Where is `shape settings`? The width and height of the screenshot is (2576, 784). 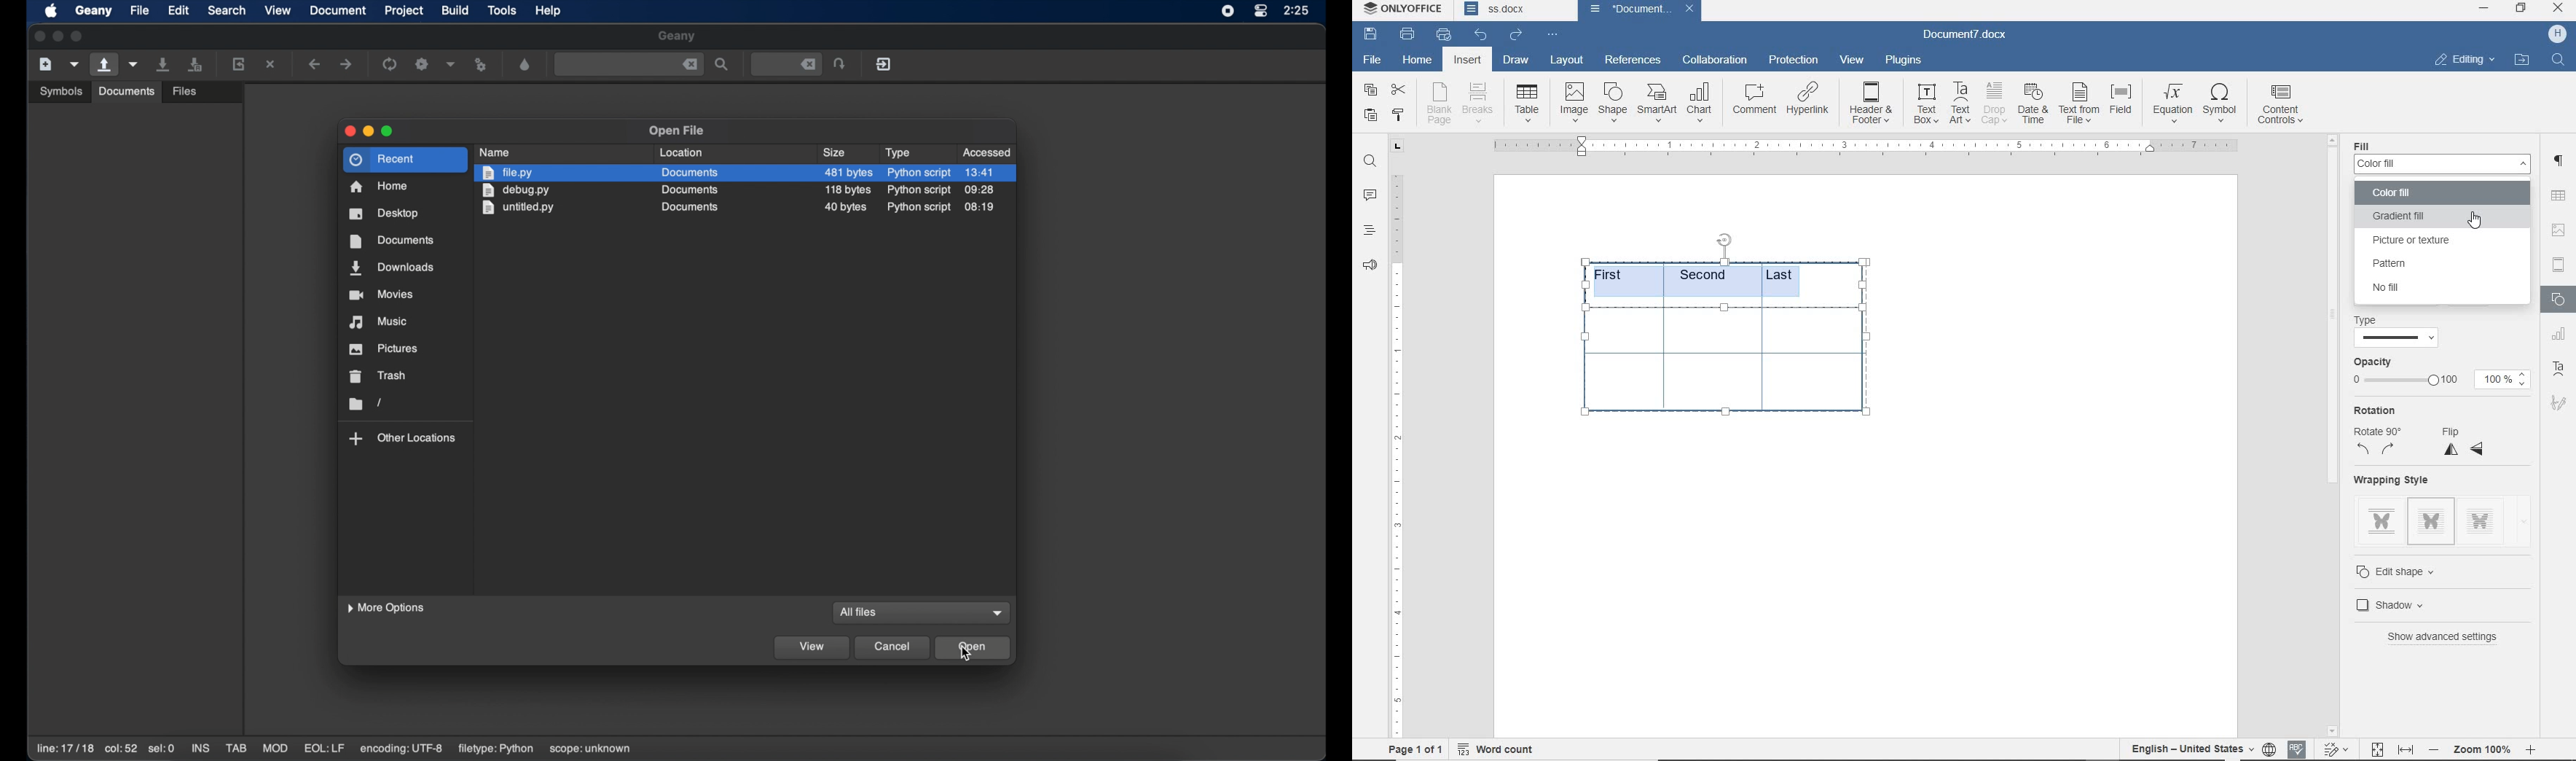
shape settings is located at coordinates (2556, 301).